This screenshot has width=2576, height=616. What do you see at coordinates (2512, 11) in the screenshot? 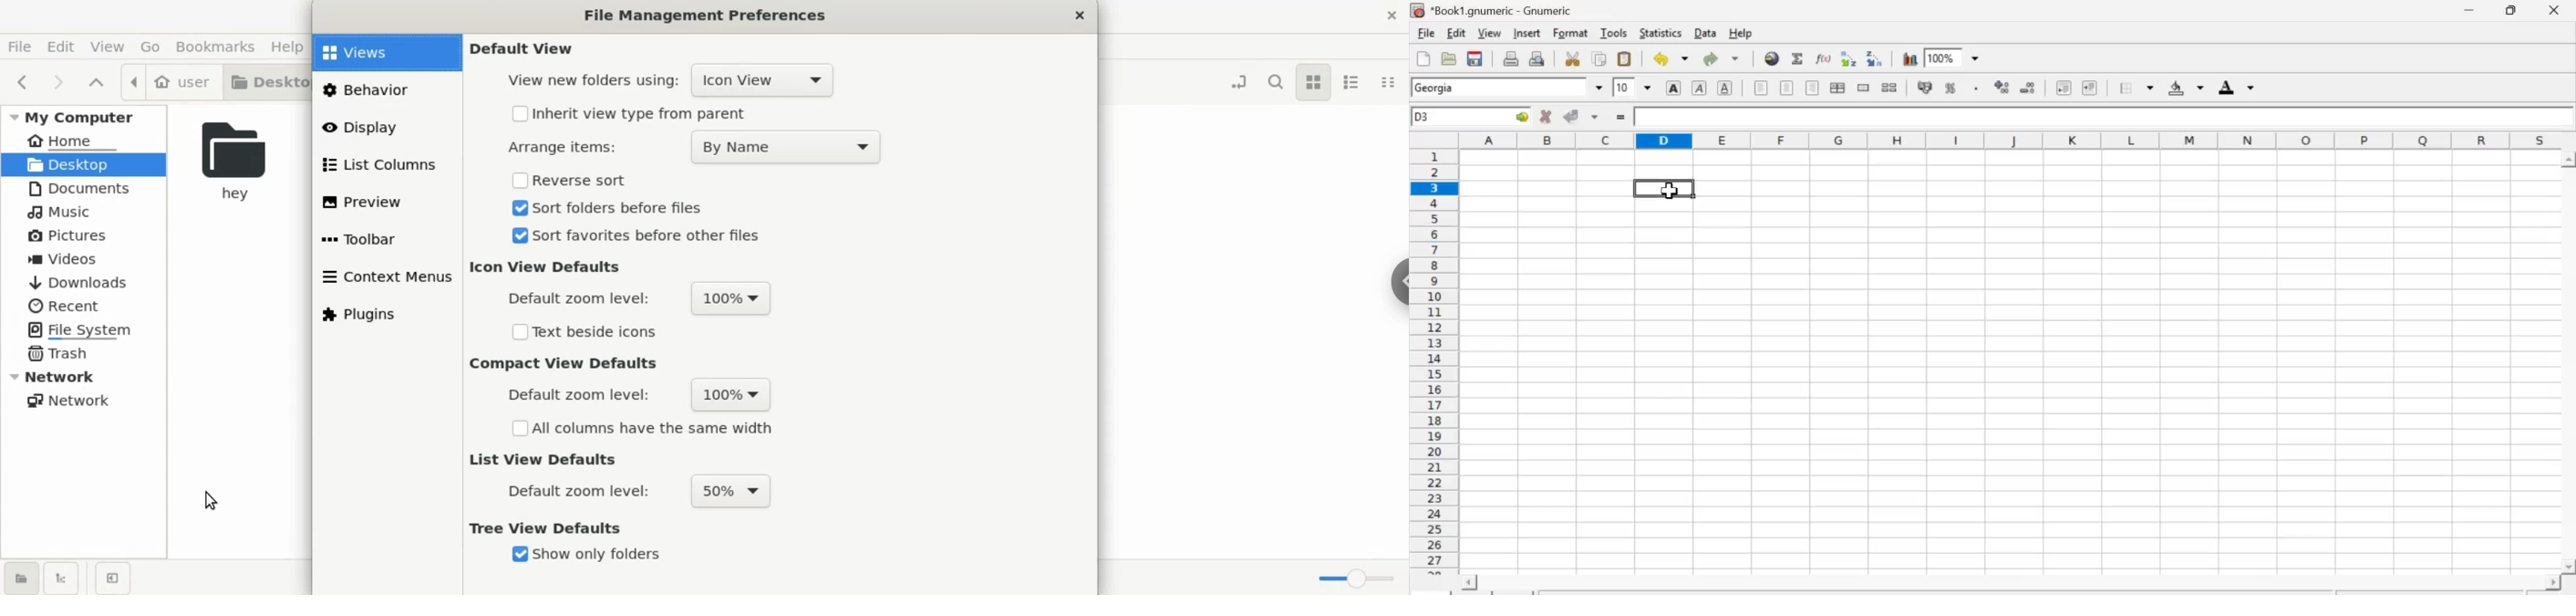
I see `Minimize/Maximize` at bounding box center [2512, 11].